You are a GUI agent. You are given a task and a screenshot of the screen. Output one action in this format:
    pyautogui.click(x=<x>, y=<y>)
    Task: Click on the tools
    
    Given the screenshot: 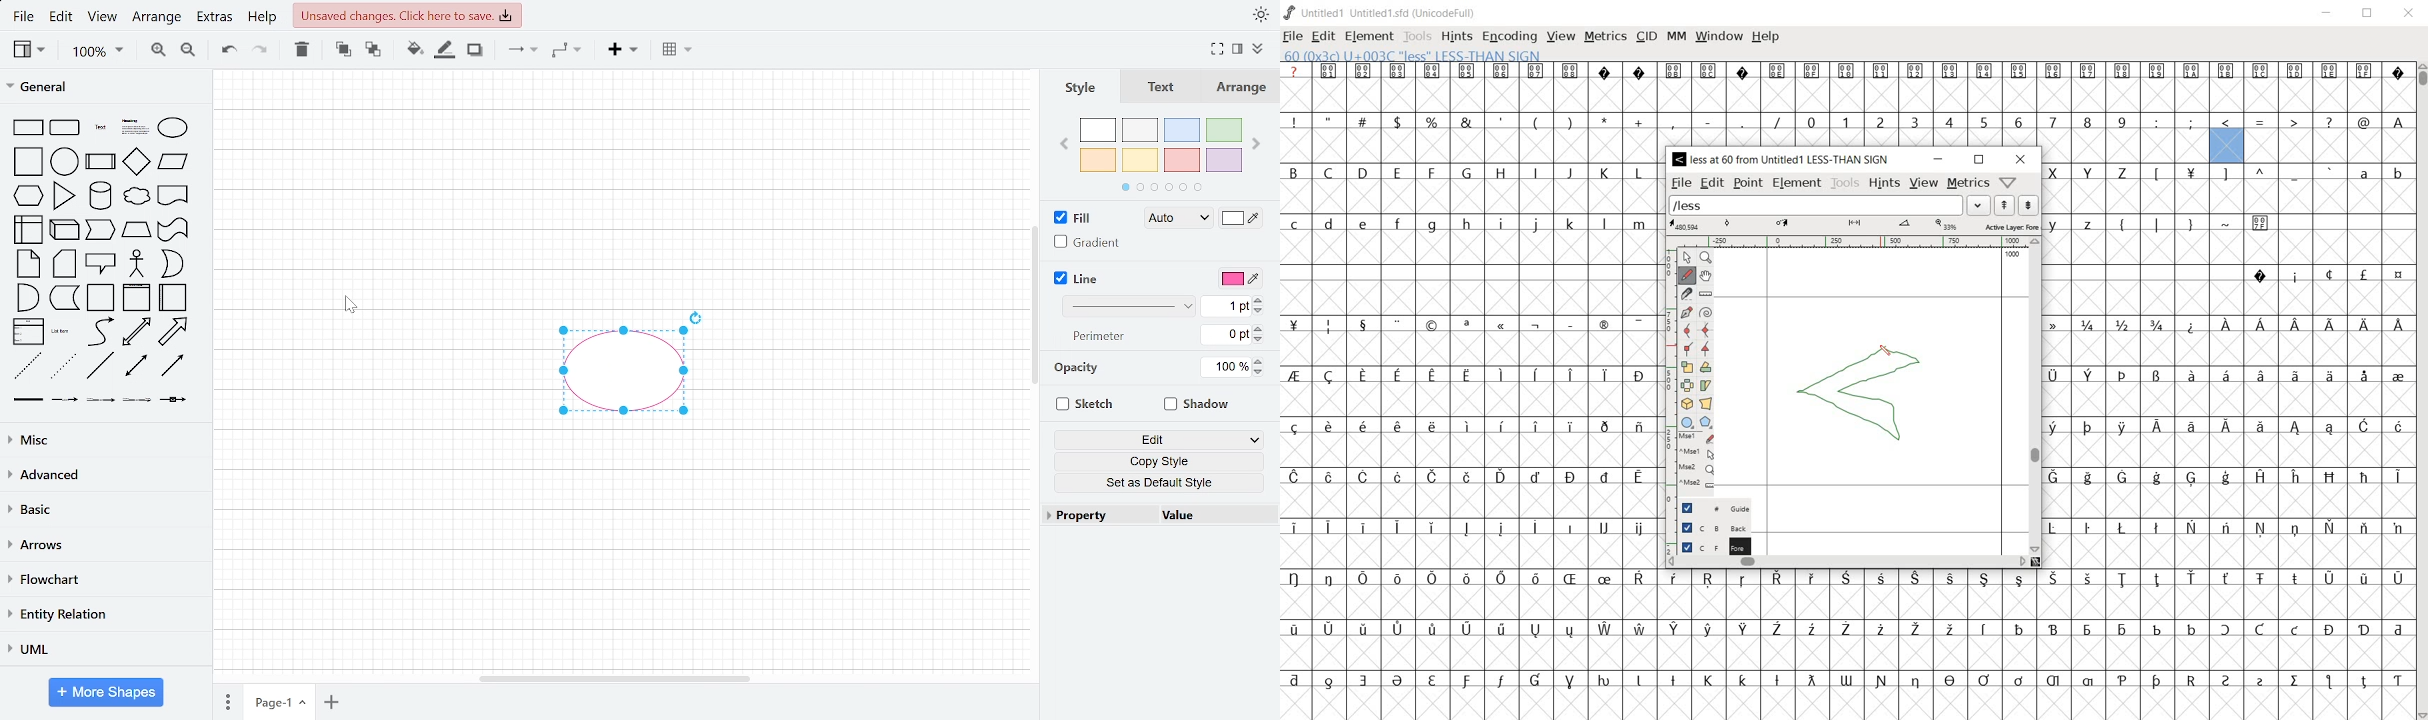 What is the action you would take?
    pyautogui.click(x=1845, y=184)
    